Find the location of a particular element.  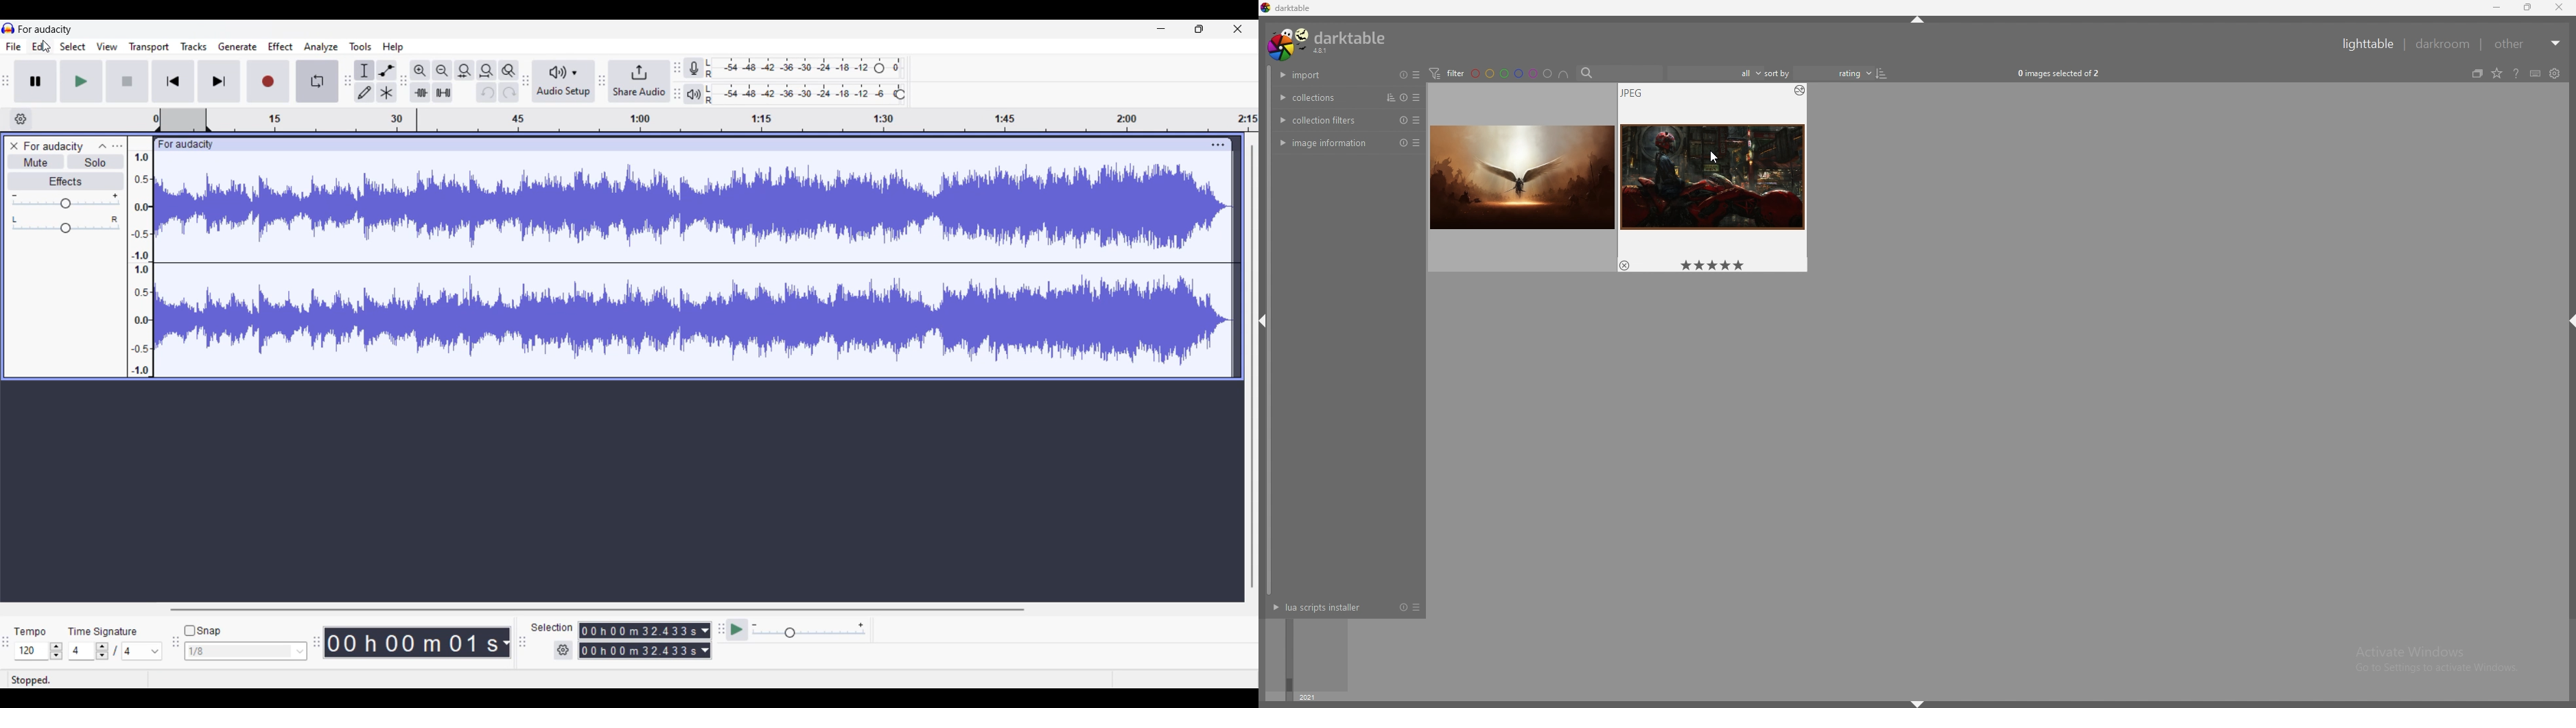

Current timestamp of track is located at coordinates (412, 642).